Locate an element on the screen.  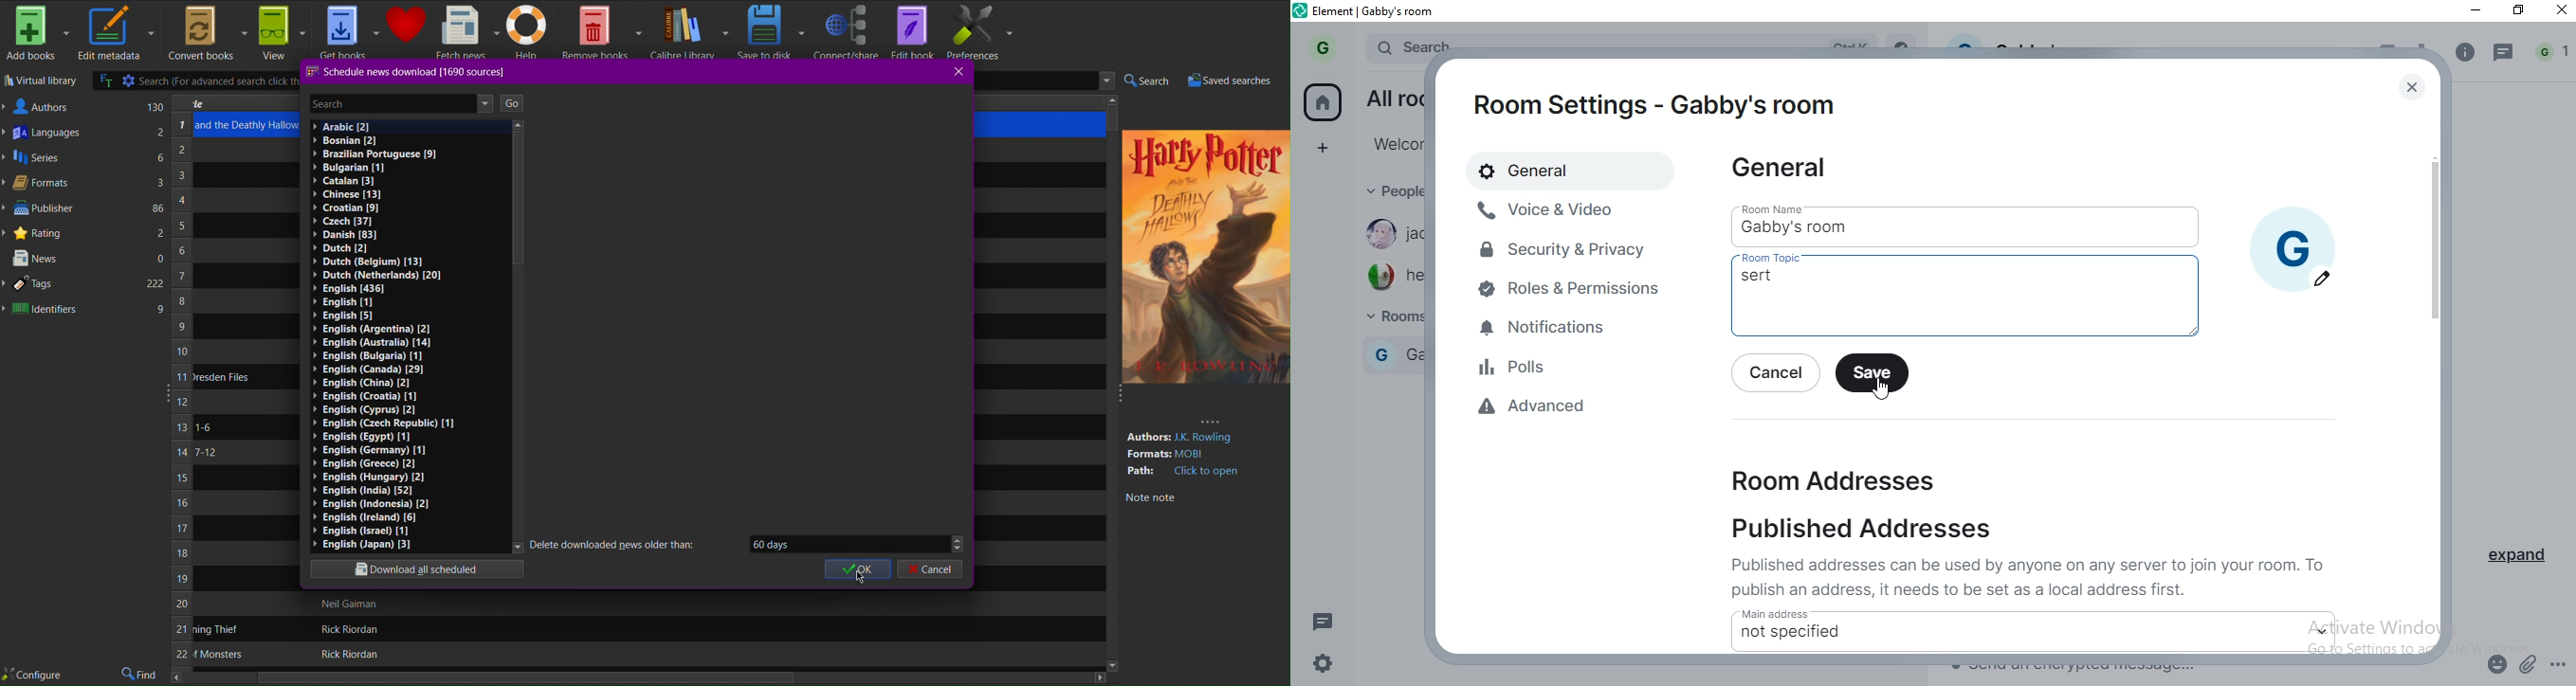
Click to open is located at coordinates (1208, 471).